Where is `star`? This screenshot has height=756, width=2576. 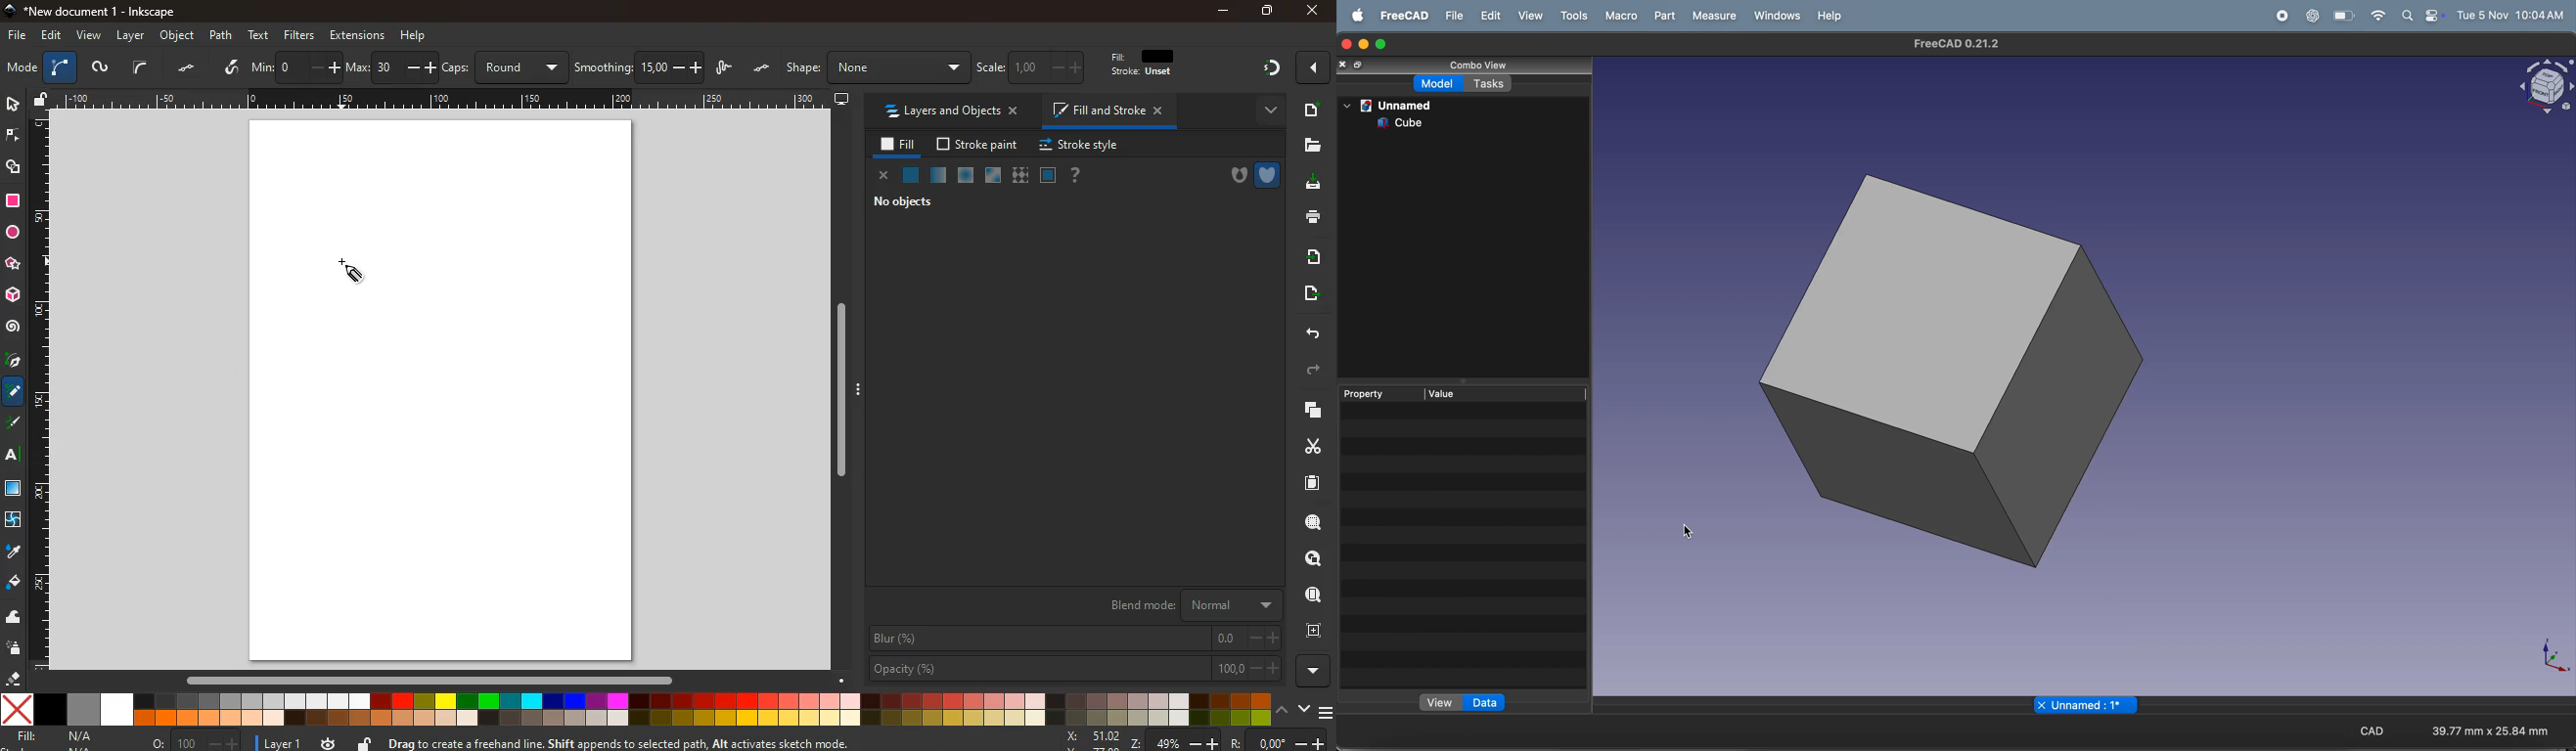 star is located at coordinates (15, 264).